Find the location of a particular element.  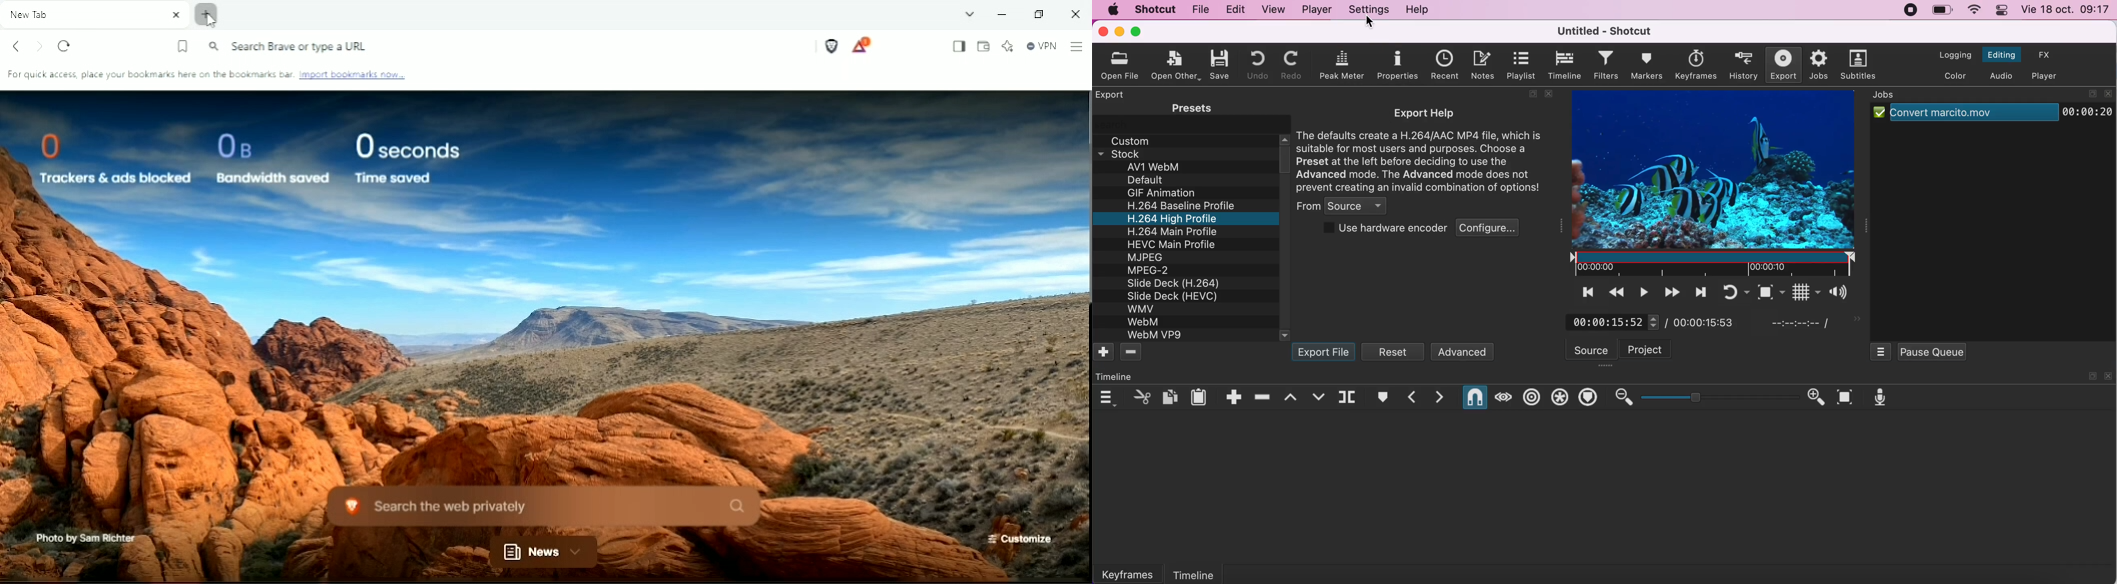

skip to the previous point is located at coordinates (1584, 292).